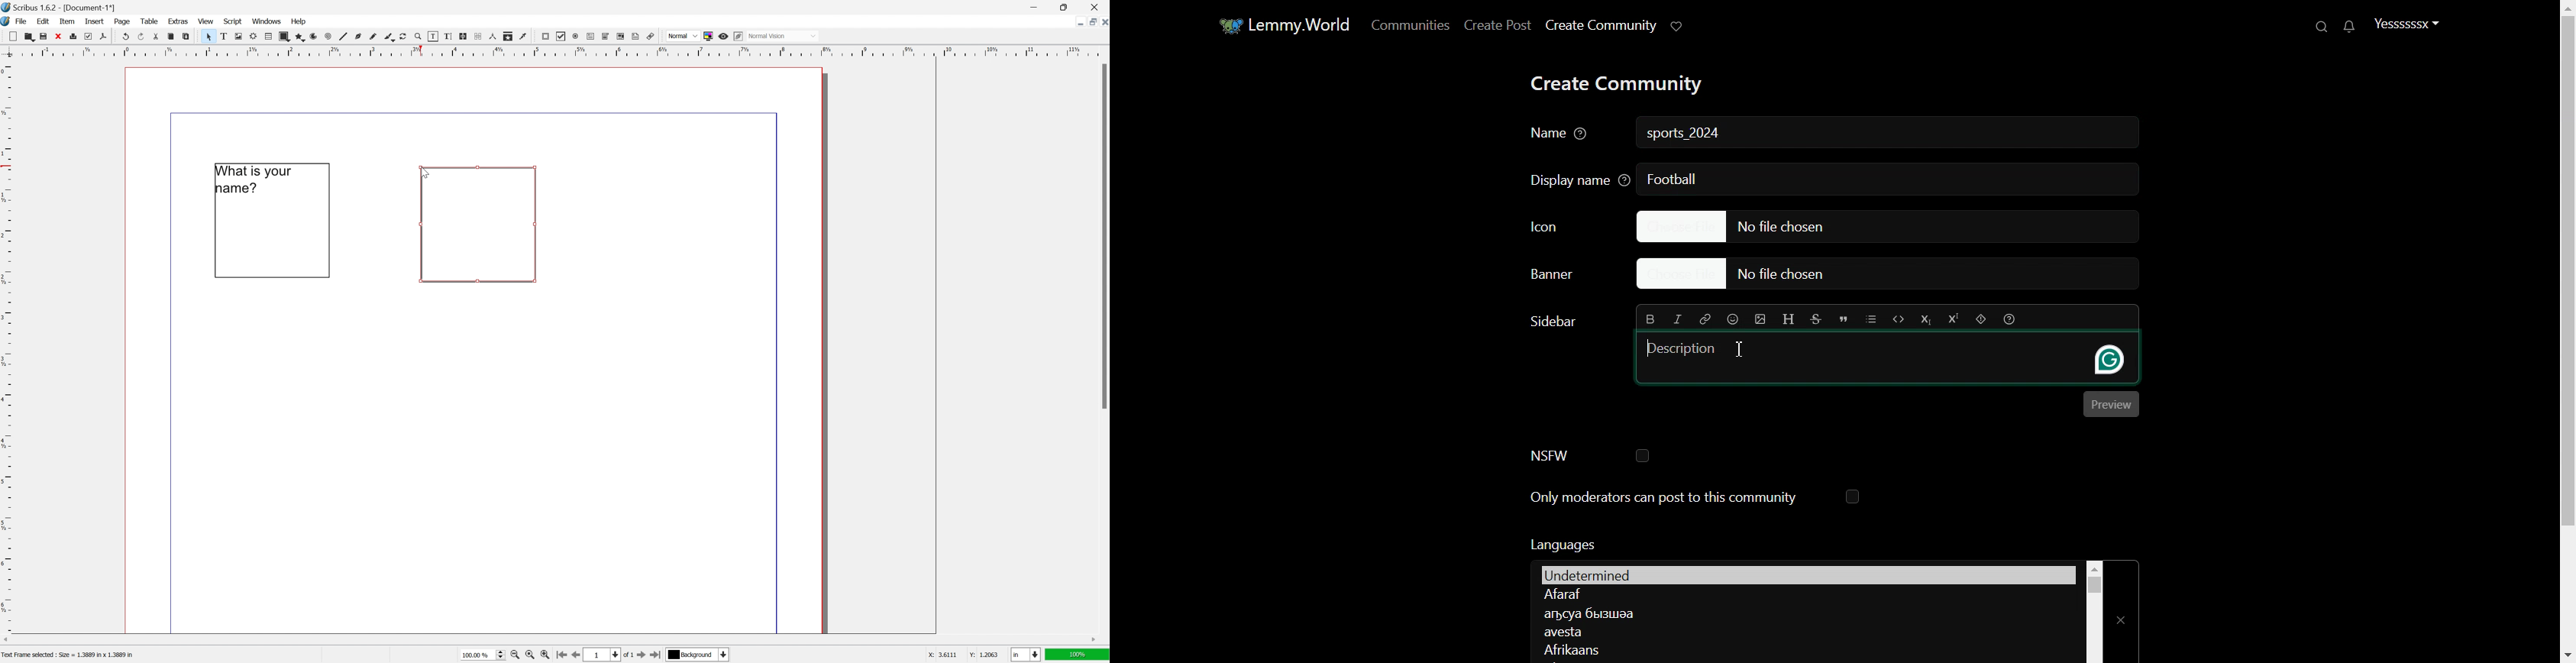  What do you see at coordinates (179, 21) in the screenshot?
I see `extras` at bounding box center [179, 21].